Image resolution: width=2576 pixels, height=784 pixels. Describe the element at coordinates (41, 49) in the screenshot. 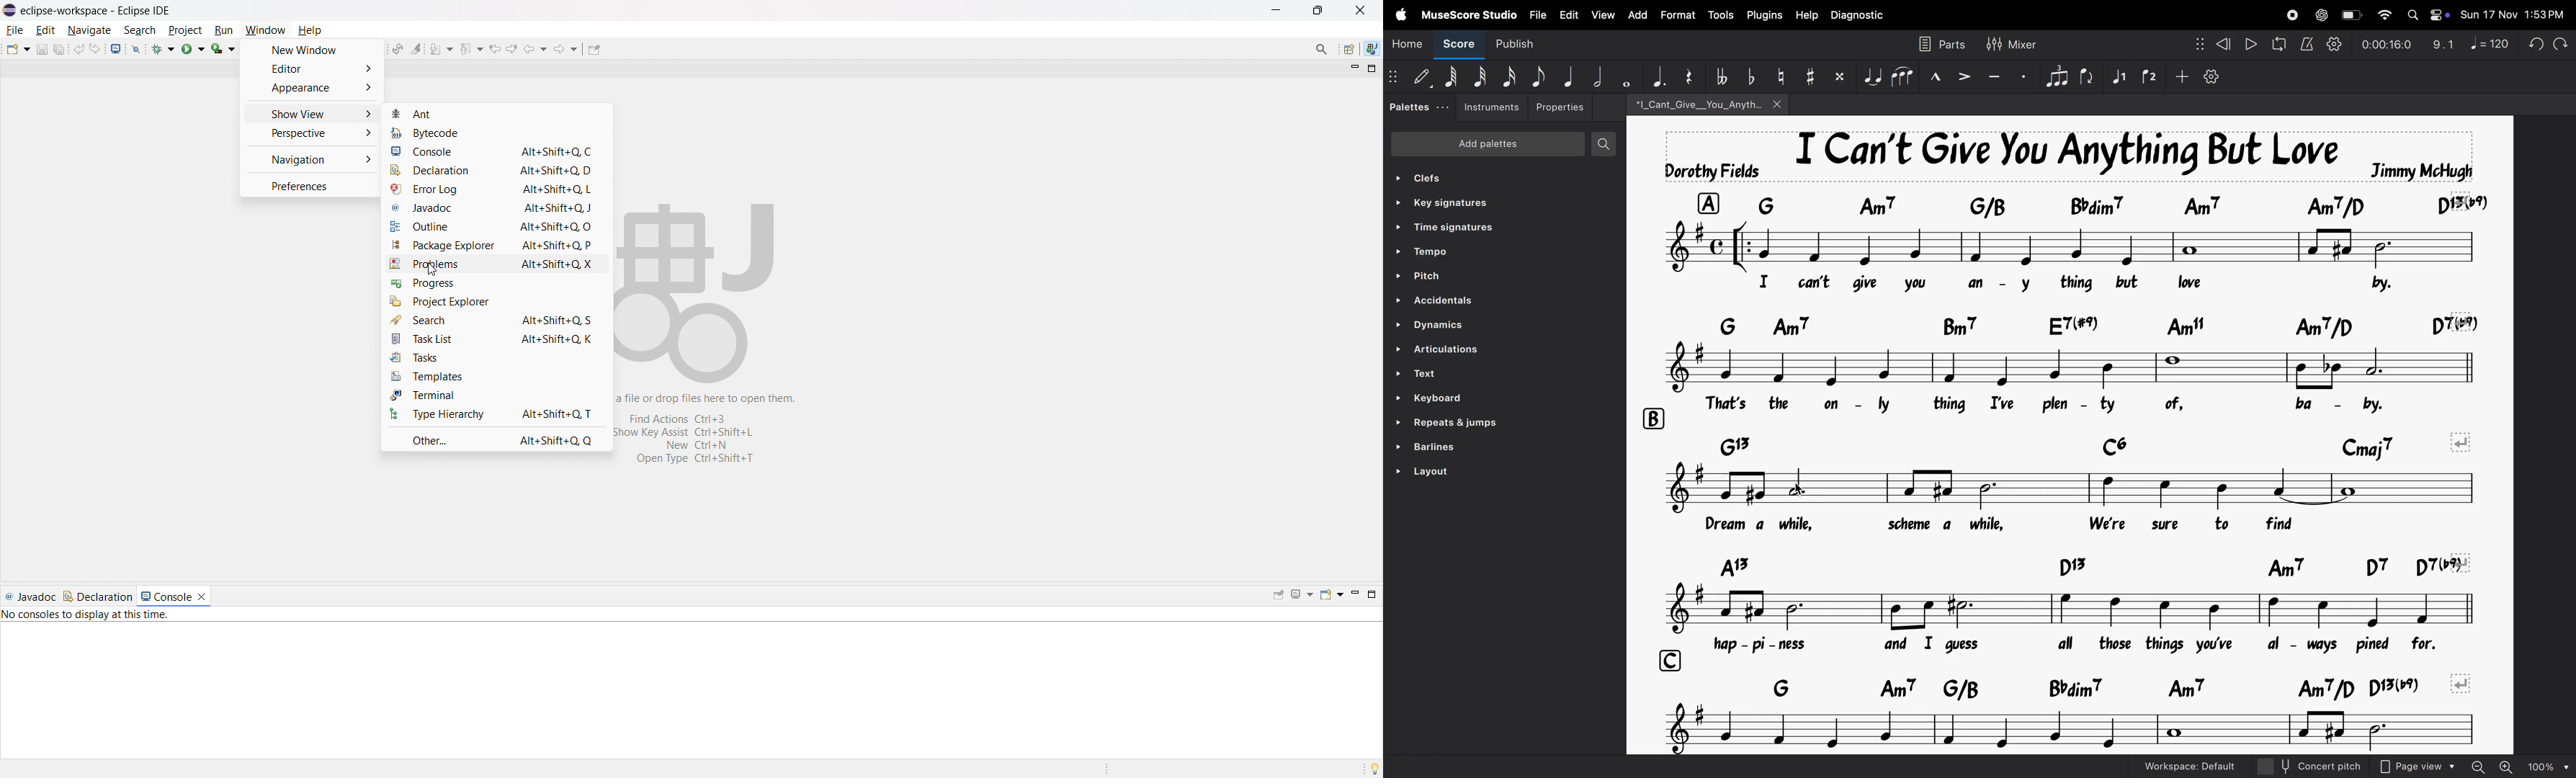

I see `save` at that location.